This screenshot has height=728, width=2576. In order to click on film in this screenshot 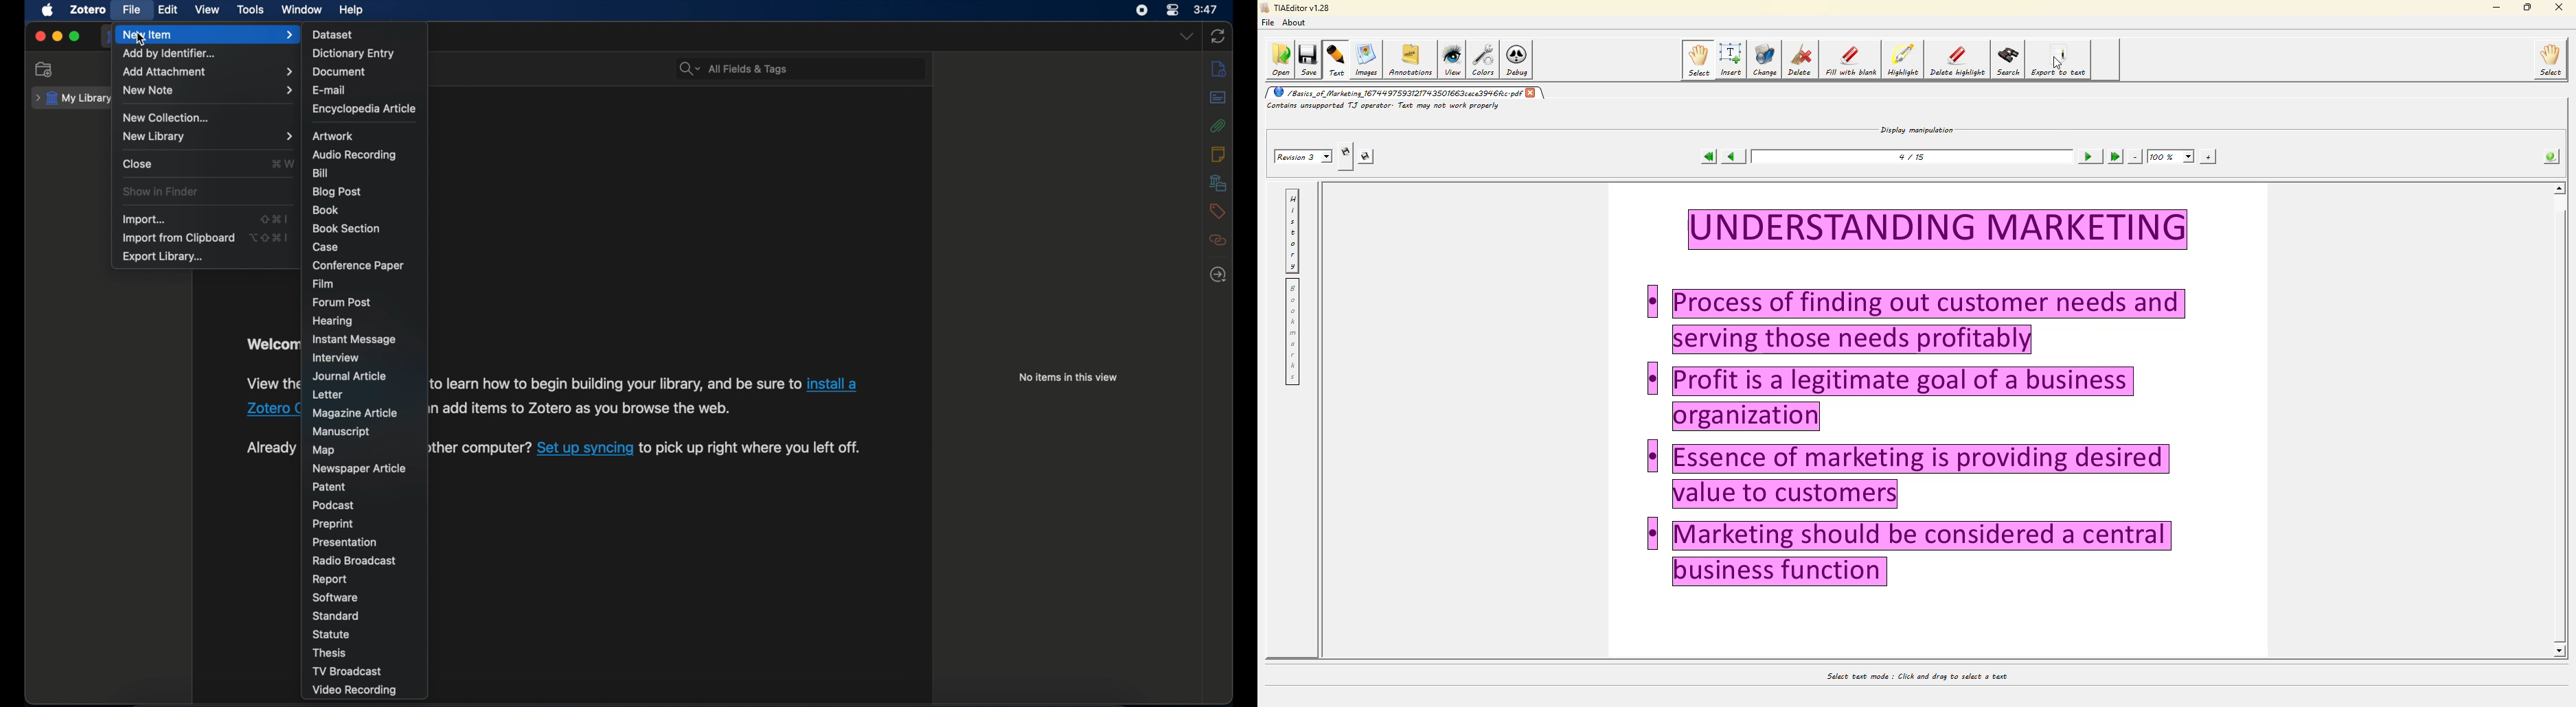, I will do `click(322, 284)`.